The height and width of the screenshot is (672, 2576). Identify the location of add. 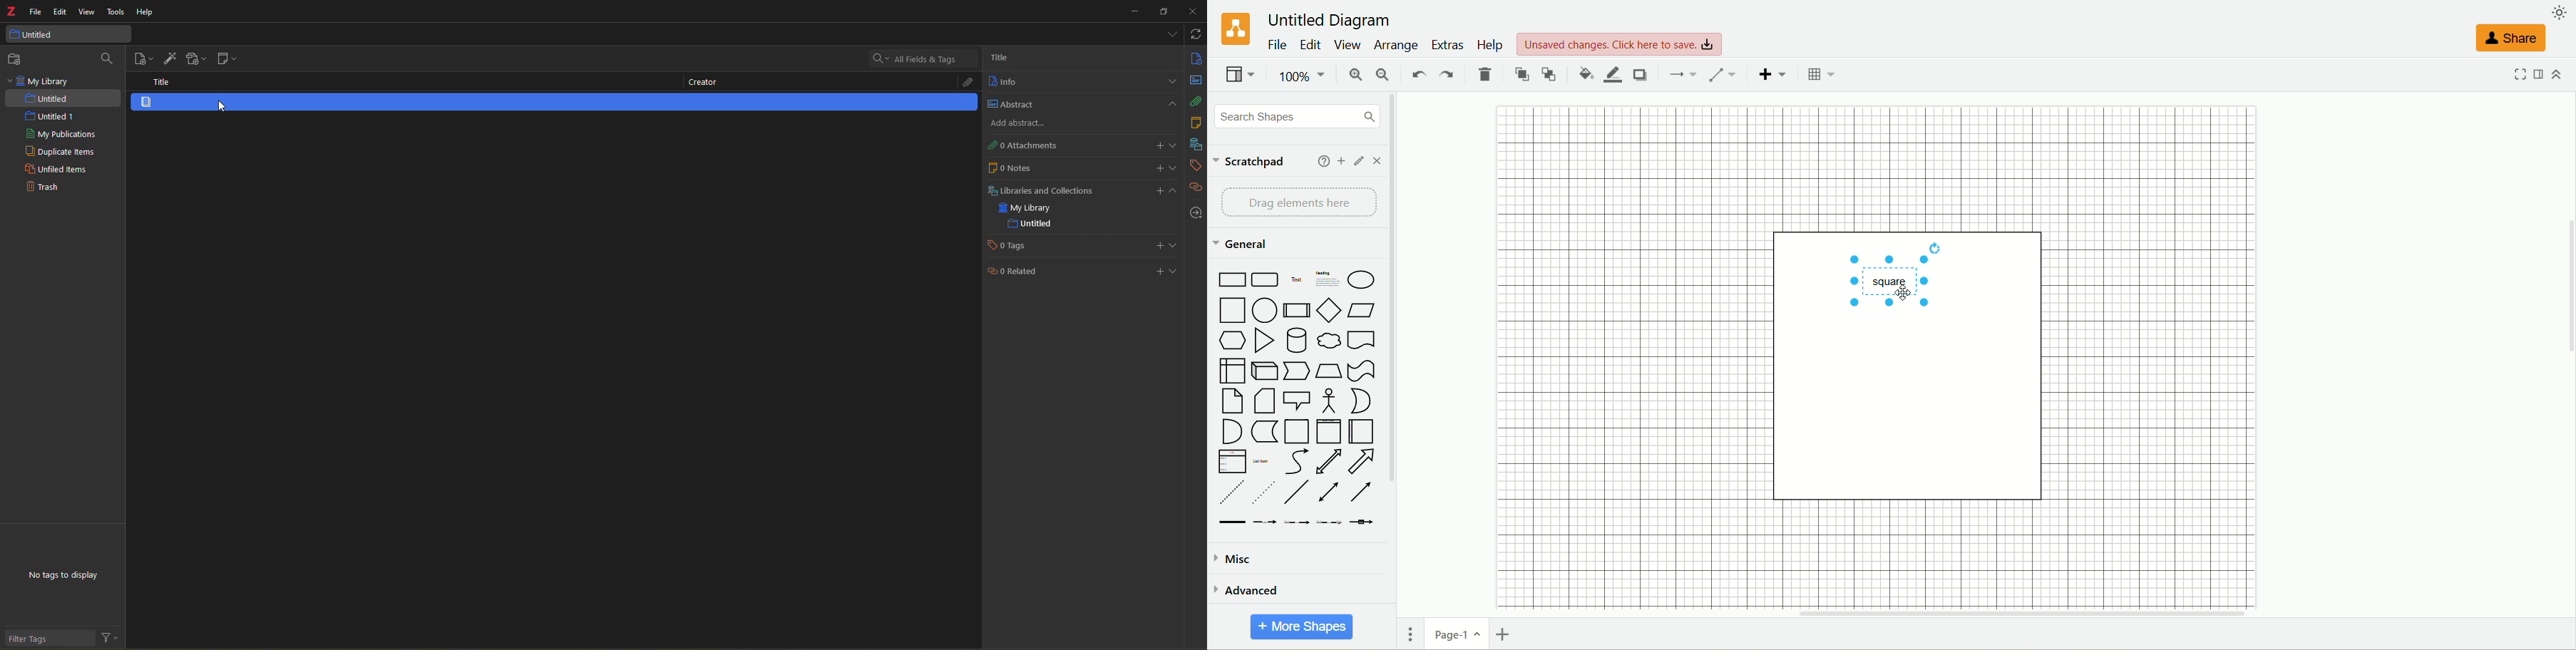
(1158, 146).